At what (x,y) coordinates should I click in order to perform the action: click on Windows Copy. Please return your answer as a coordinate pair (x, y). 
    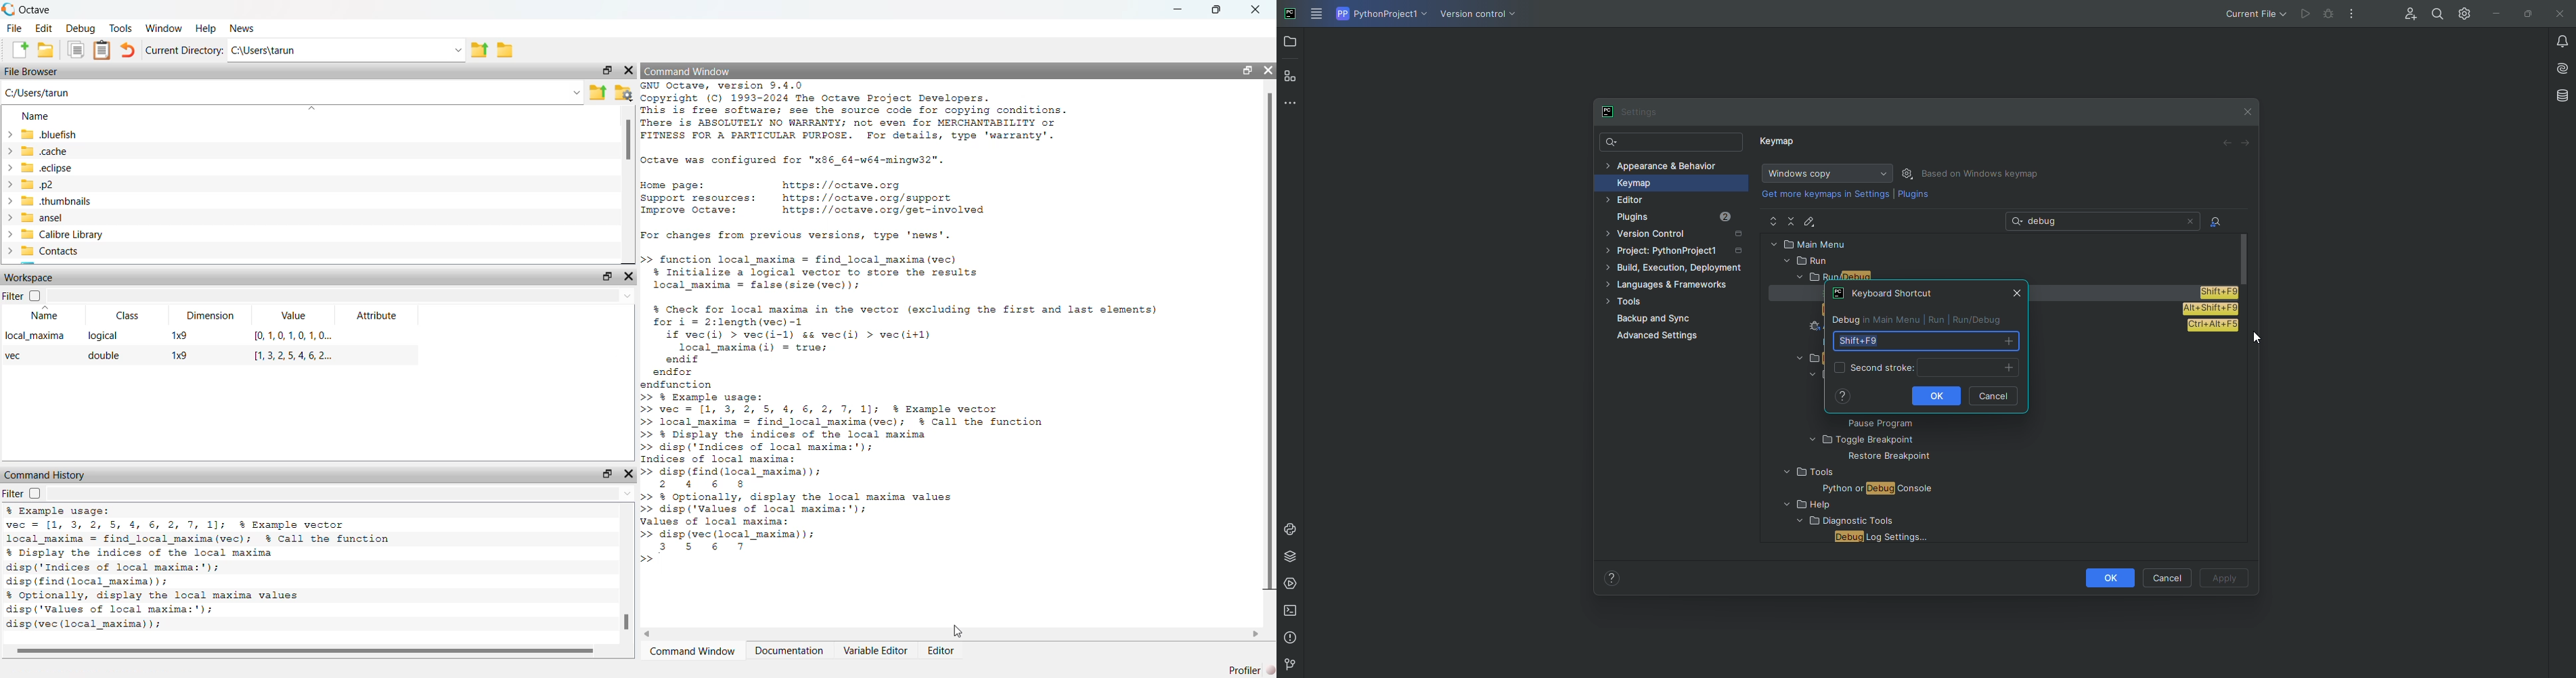
    Looking at the image, I should click on (1825, 173).